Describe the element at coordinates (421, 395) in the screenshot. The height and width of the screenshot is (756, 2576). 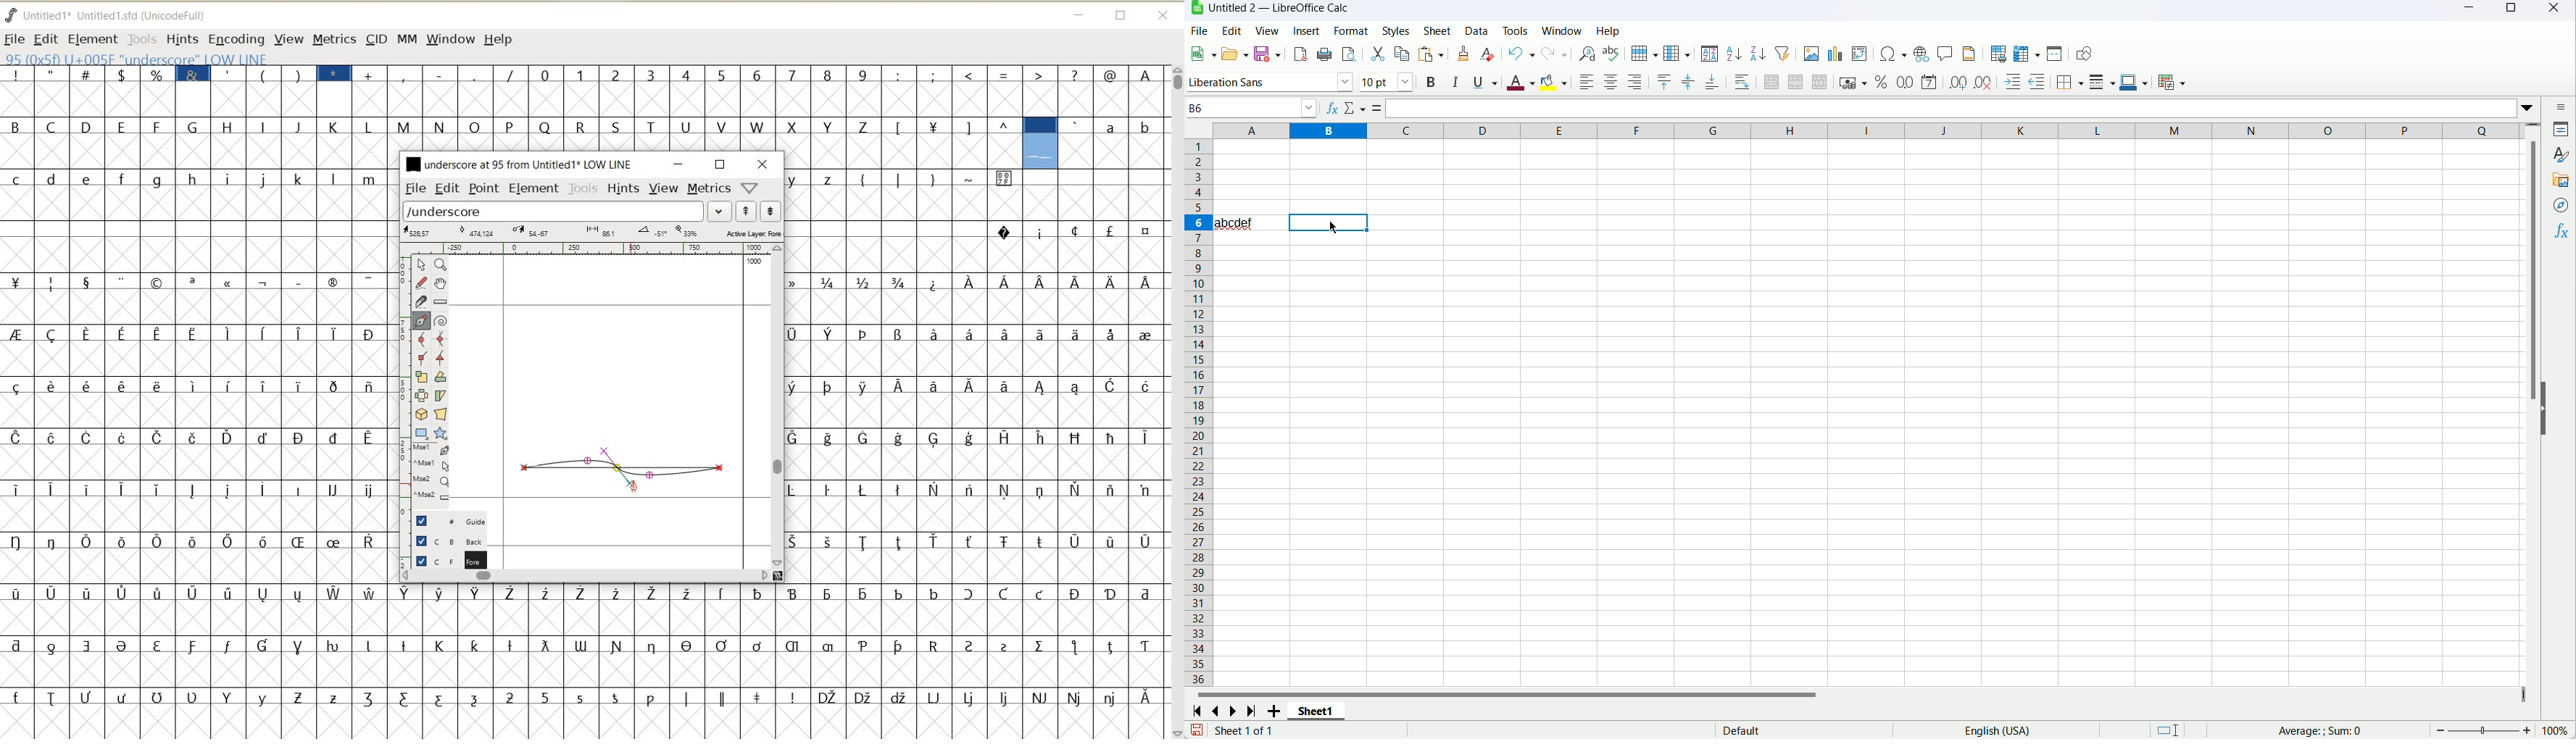
I see `flip the selection` at that location.